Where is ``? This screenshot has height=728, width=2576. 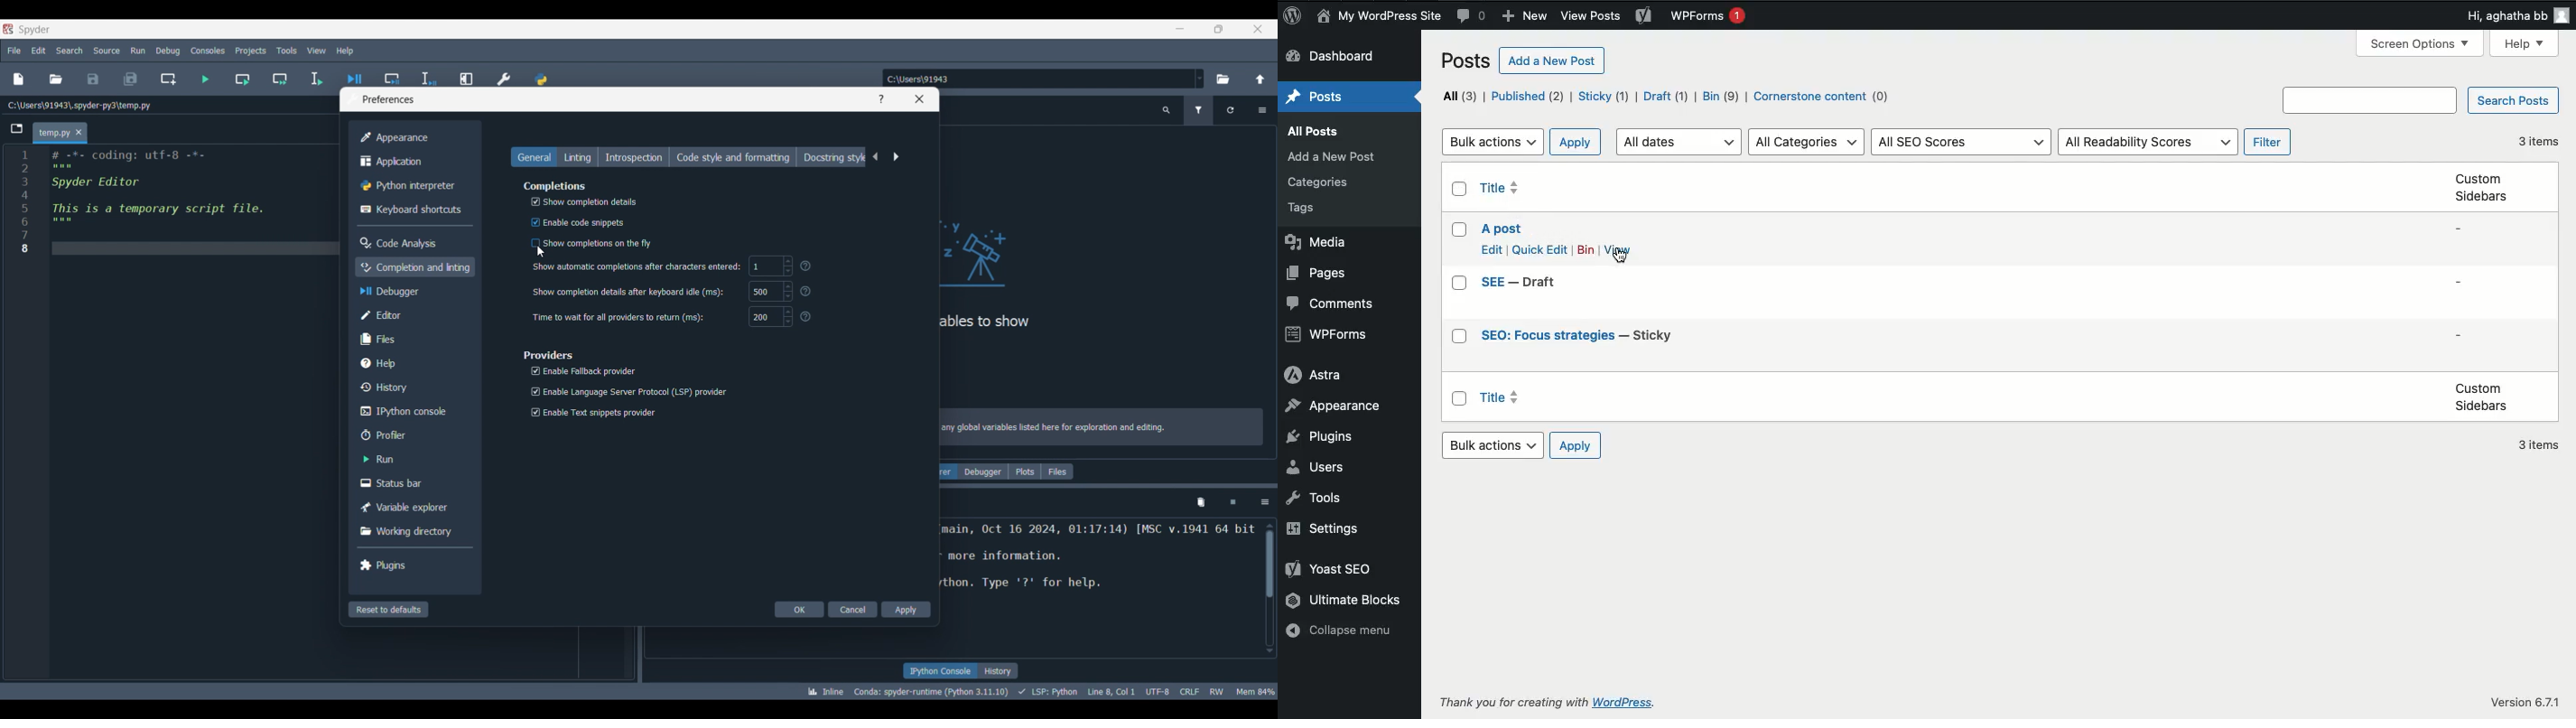  is located at coordinates (2421, 44).